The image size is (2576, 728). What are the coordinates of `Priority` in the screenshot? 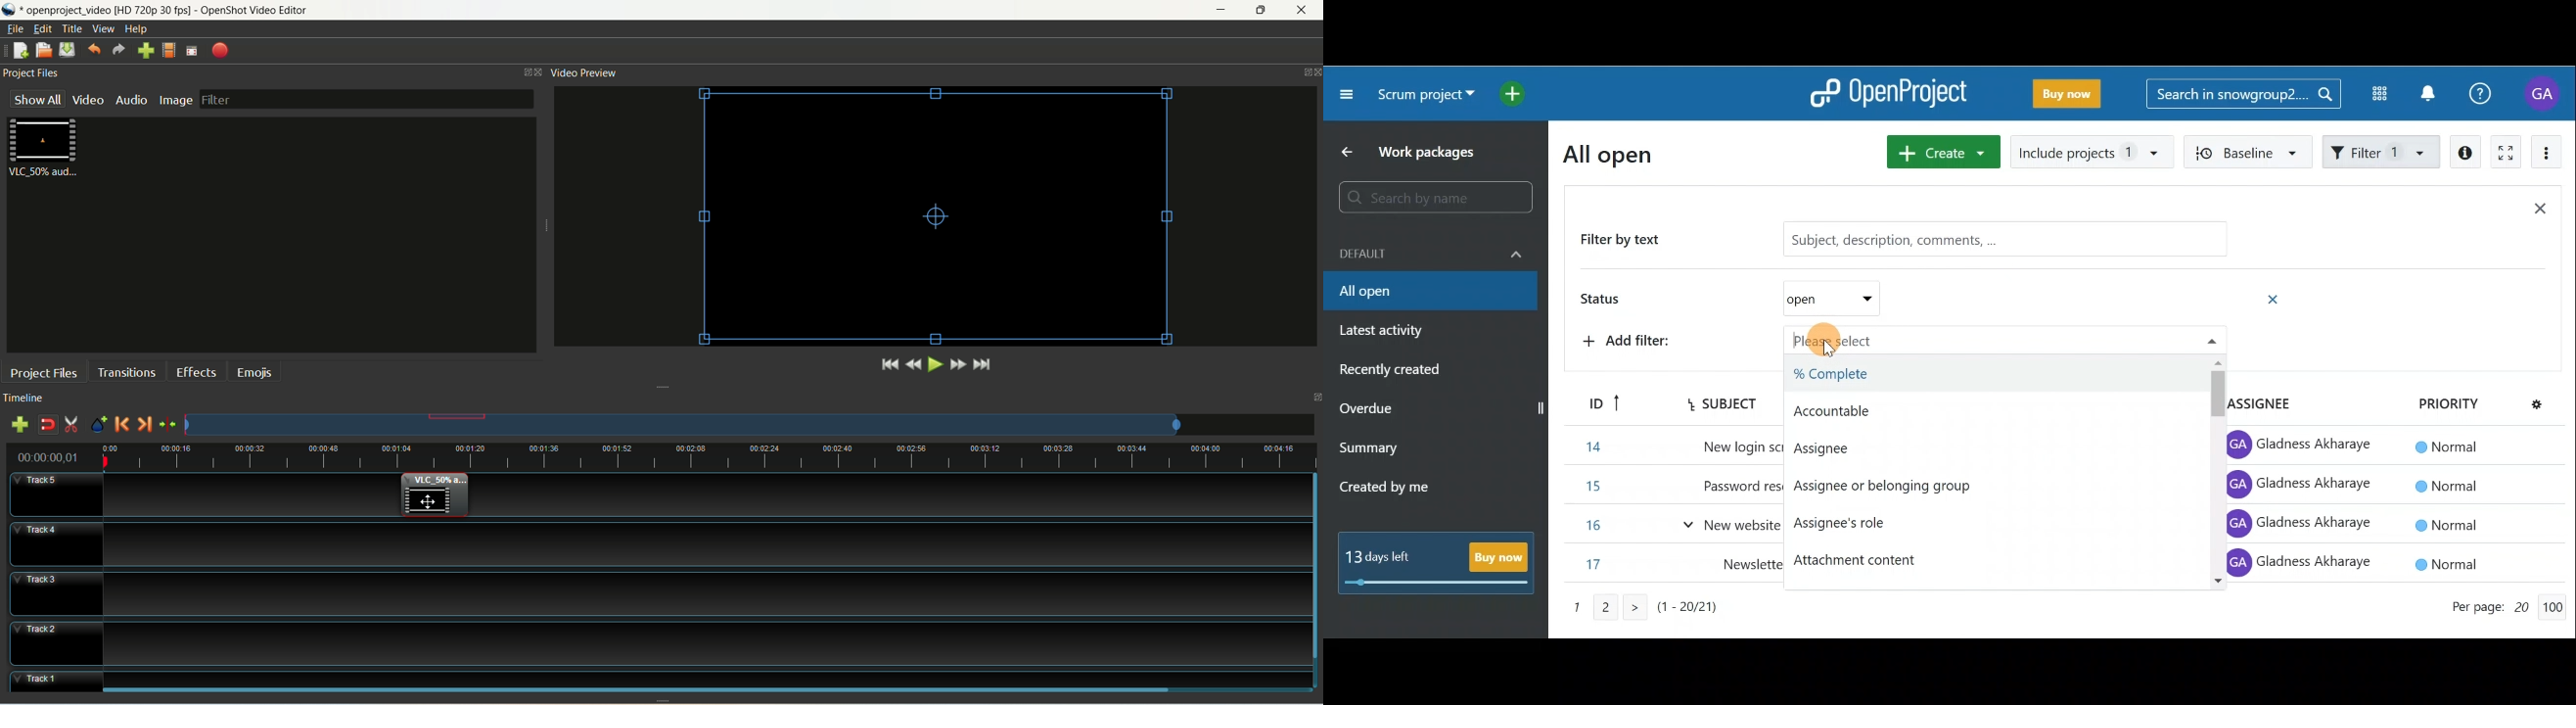 It's located at (2475, 402).